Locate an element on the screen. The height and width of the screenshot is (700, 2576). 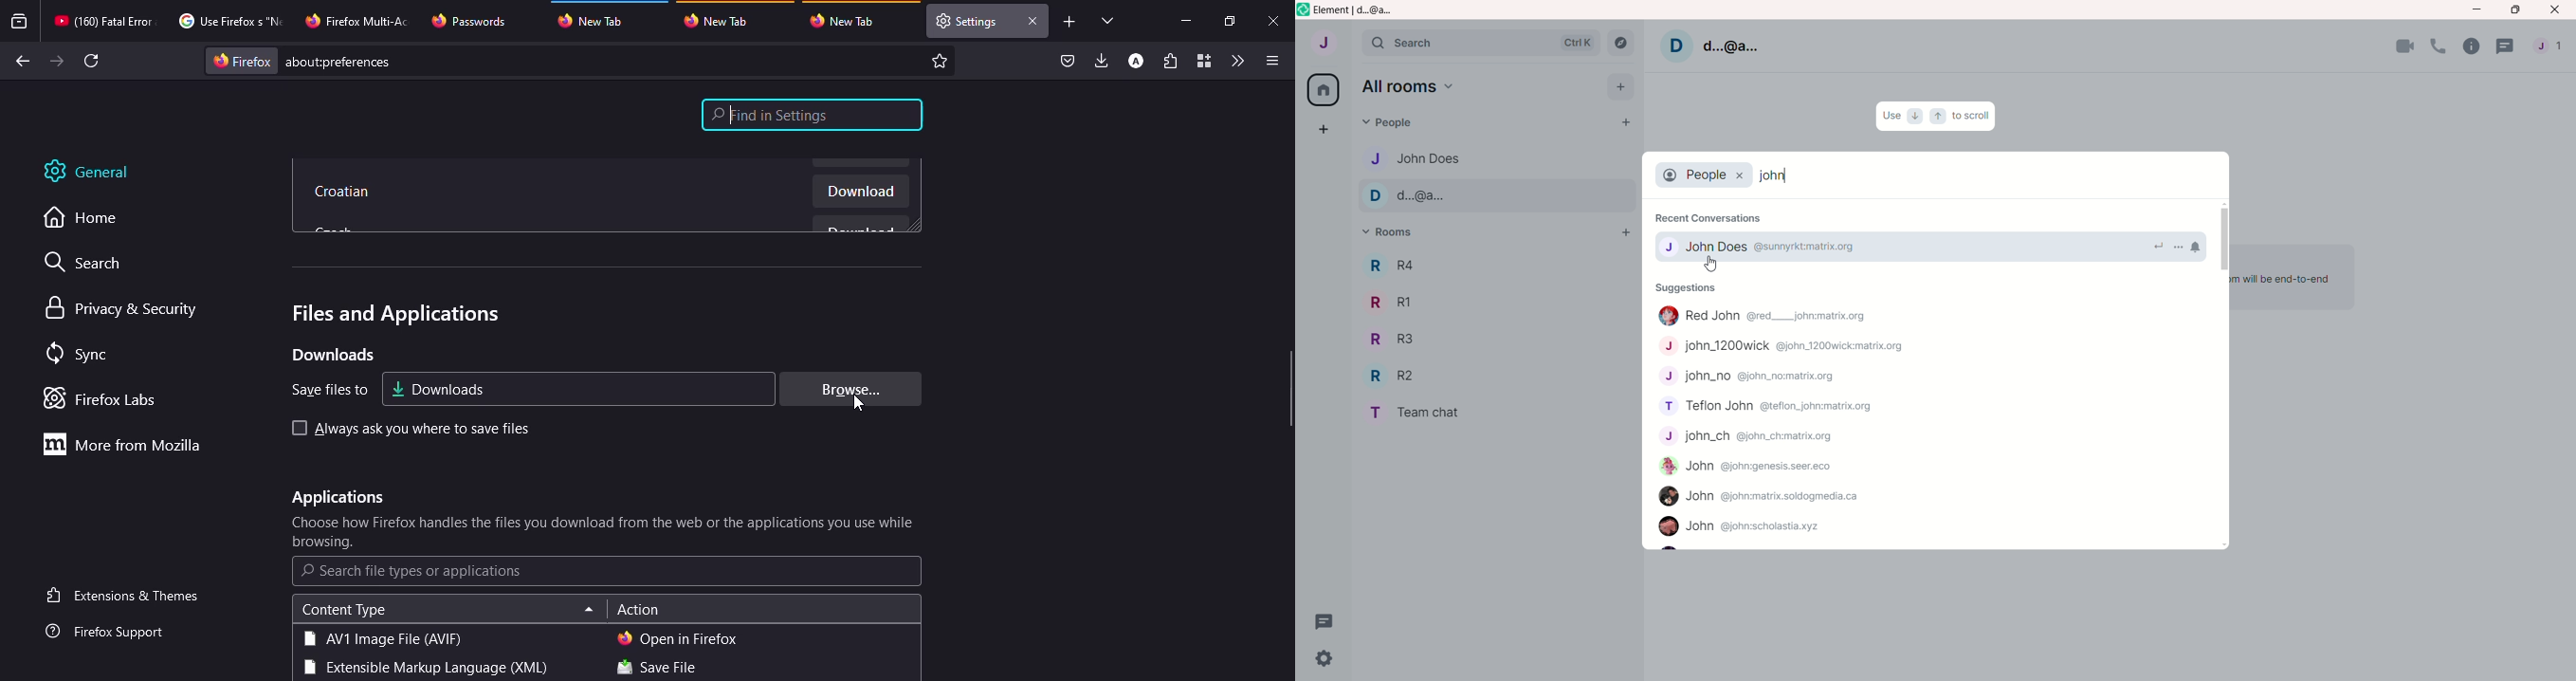
search bar is located at coordinates (1481, 45).